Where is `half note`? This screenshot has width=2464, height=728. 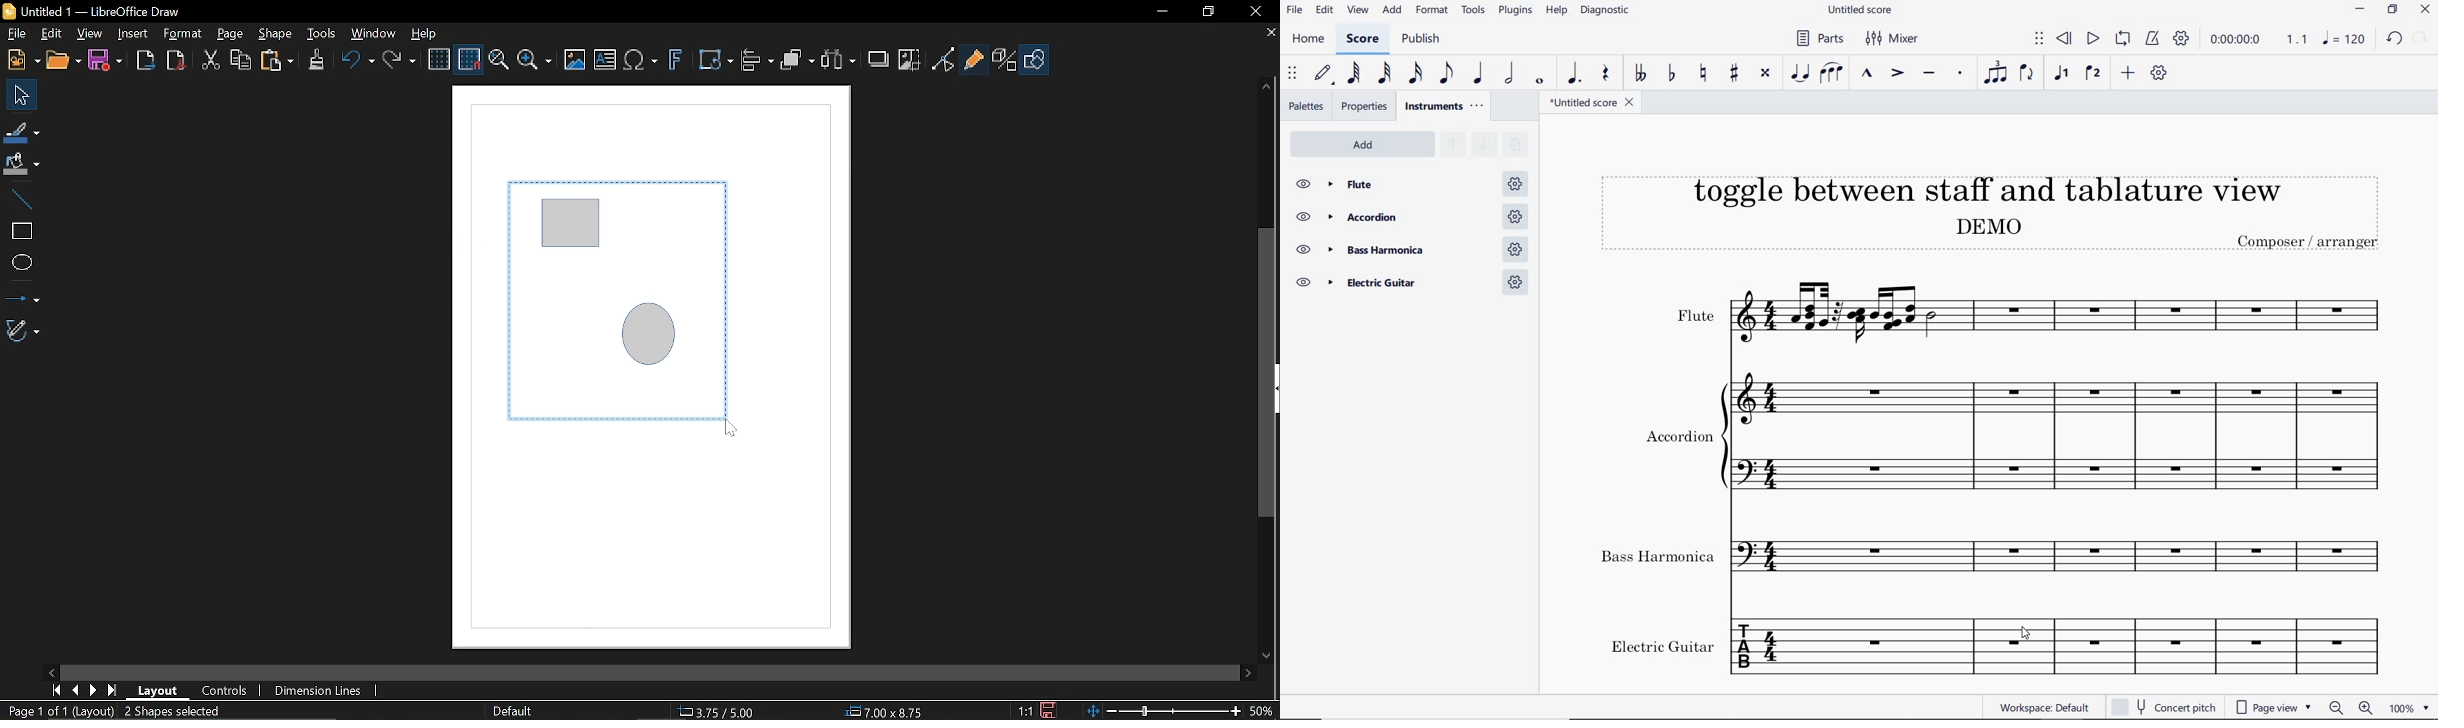
half note is located at coordinates (1511, 74).